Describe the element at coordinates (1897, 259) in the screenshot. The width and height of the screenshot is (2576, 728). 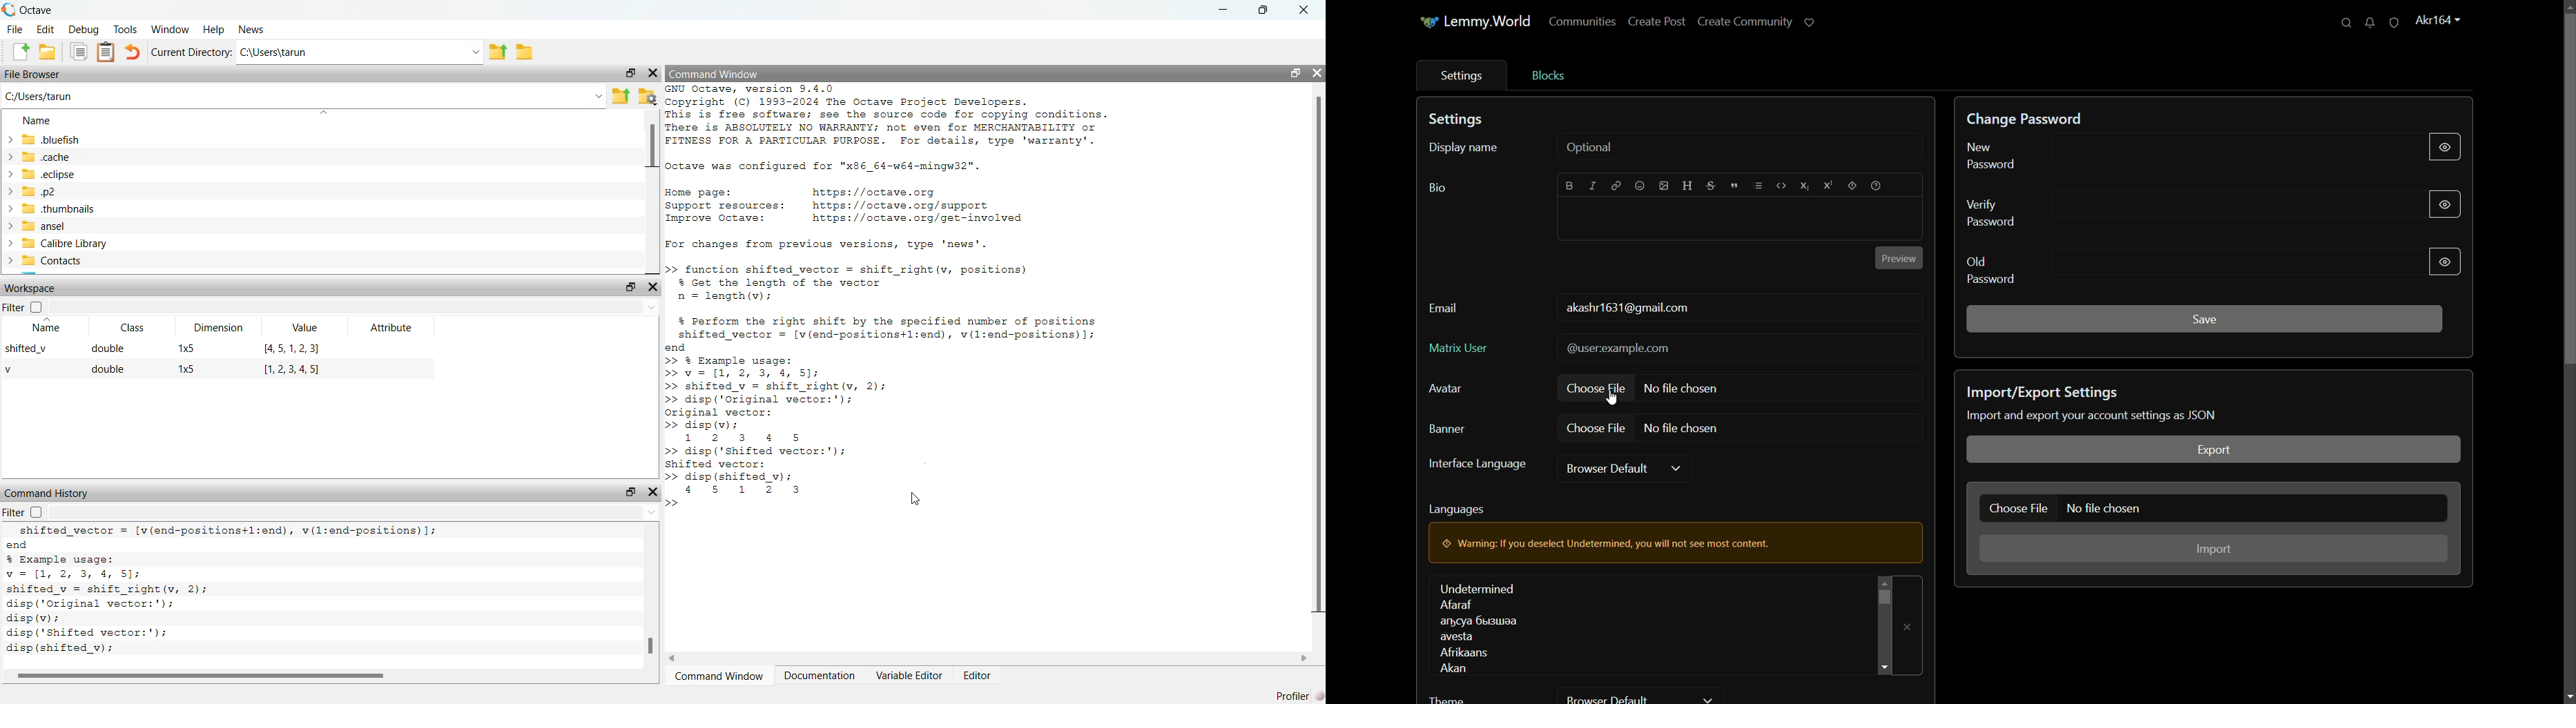
I see `preview` at that location.